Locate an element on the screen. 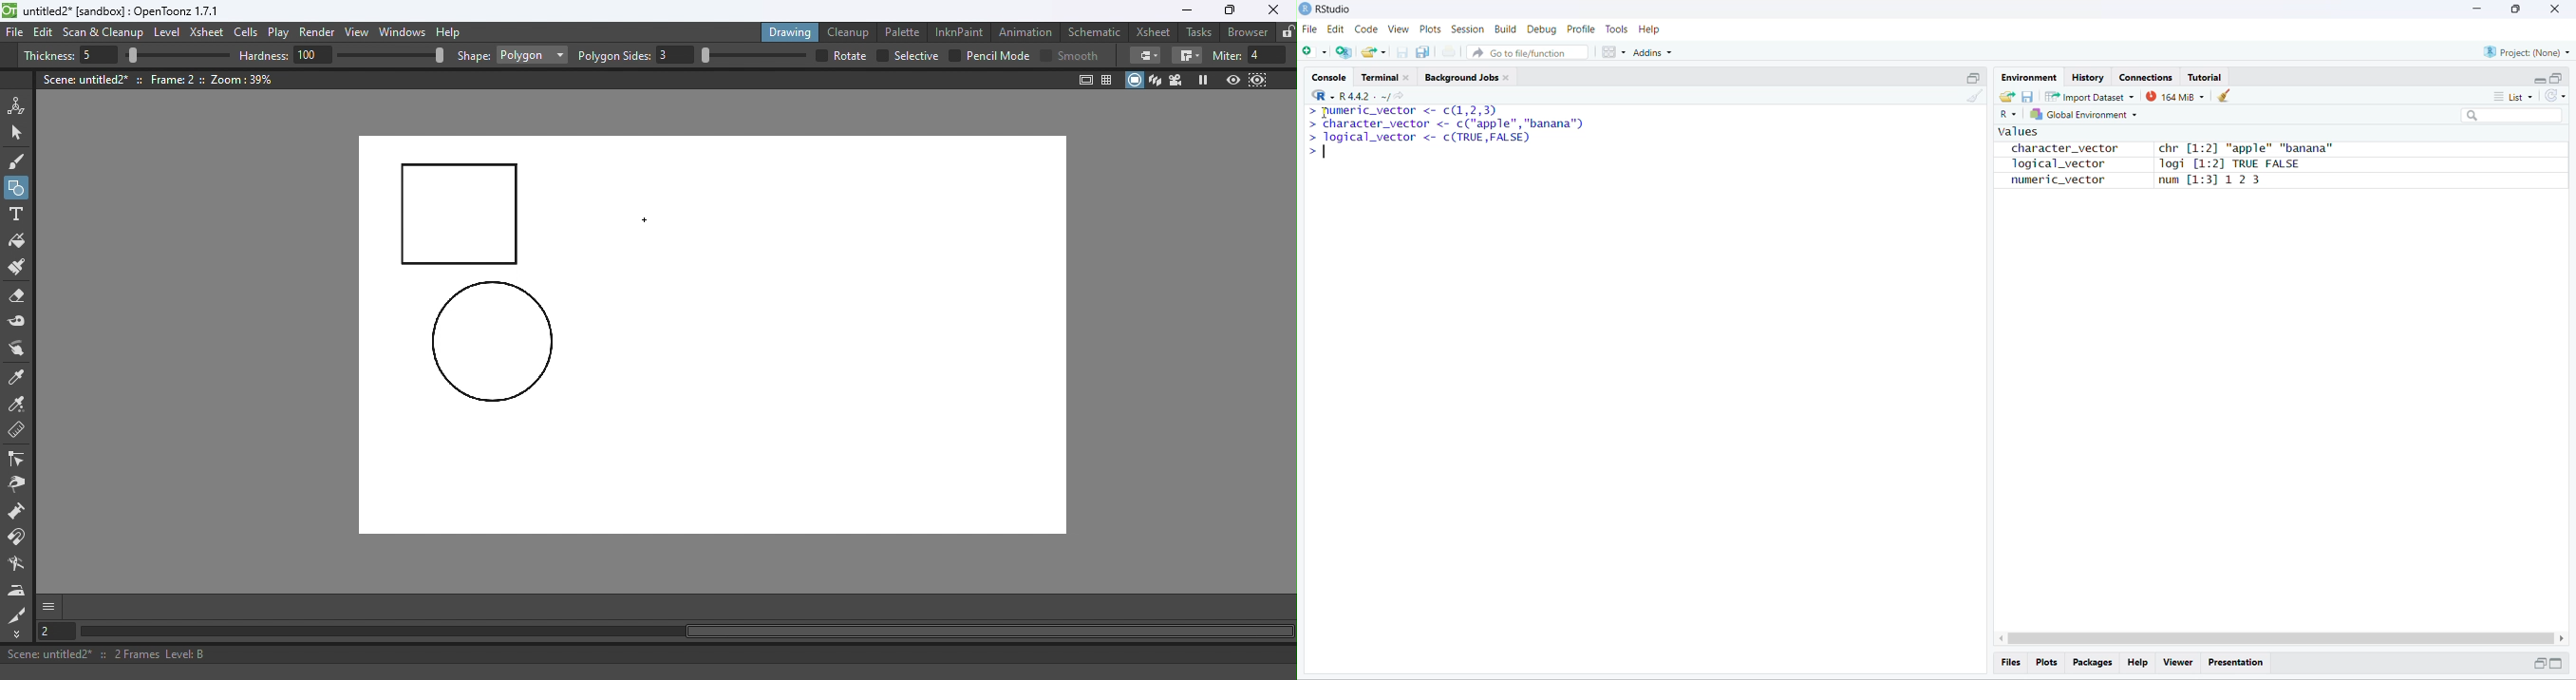  logi [1:2] TRUE FALSE is located at coordinates (2227, 165).